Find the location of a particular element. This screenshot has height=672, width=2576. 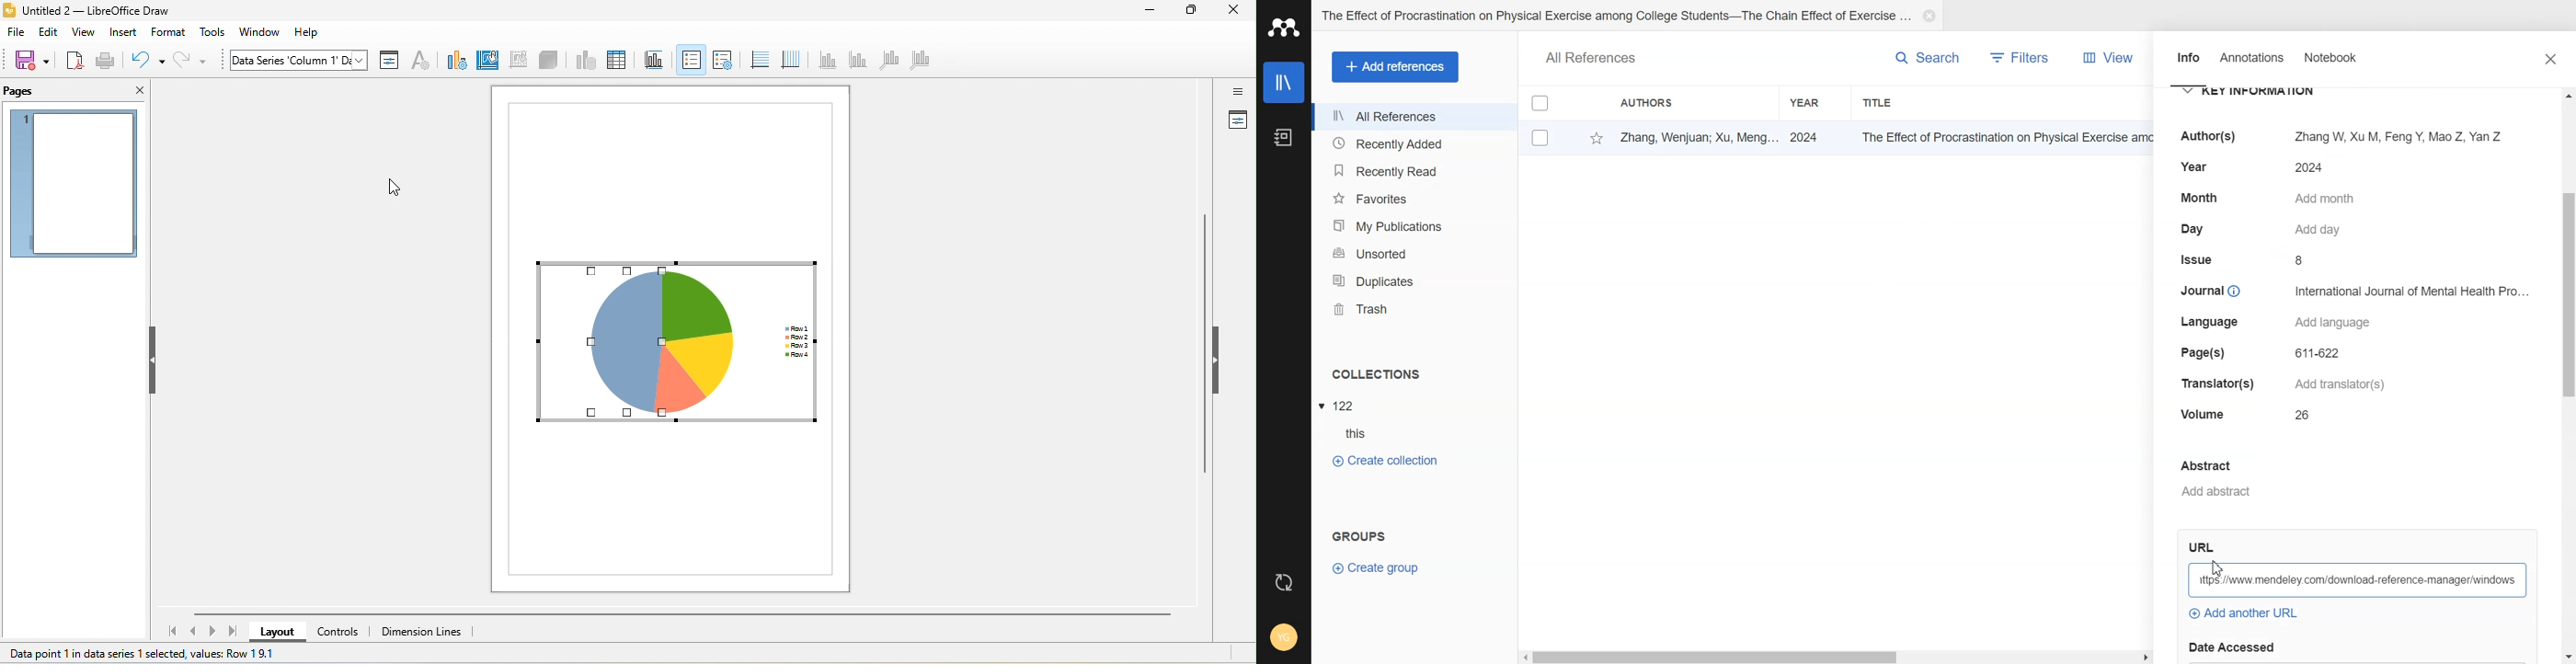

Text is located at coordinates (1356, 533).